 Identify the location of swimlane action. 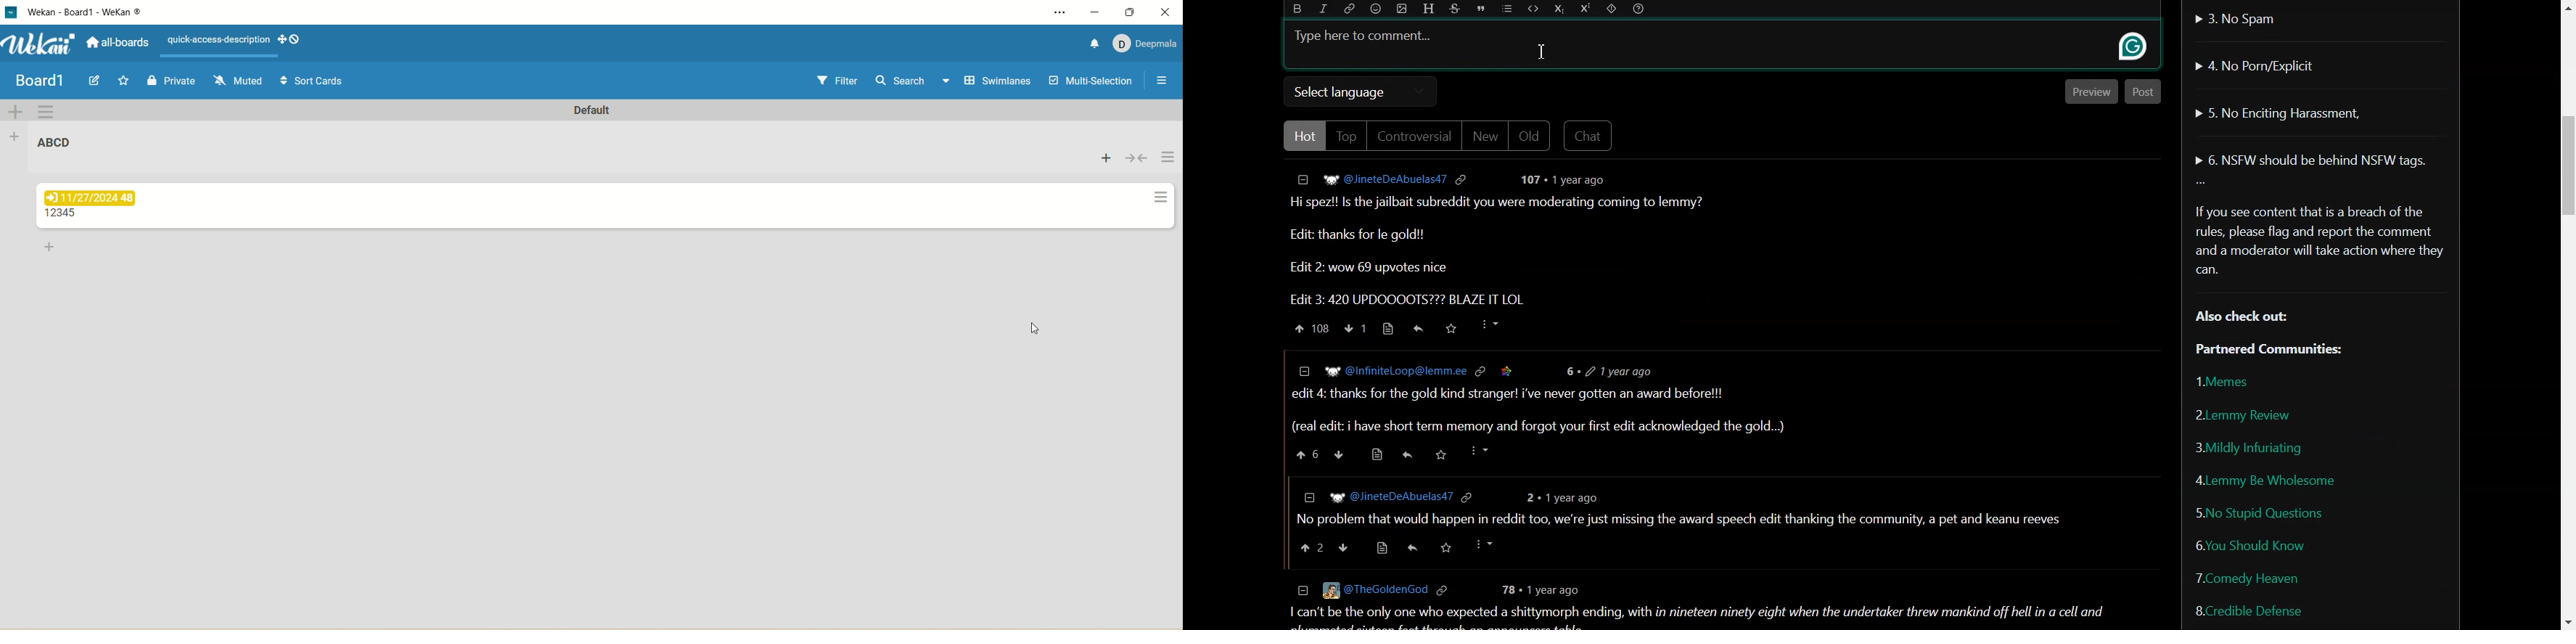
(46, 112).